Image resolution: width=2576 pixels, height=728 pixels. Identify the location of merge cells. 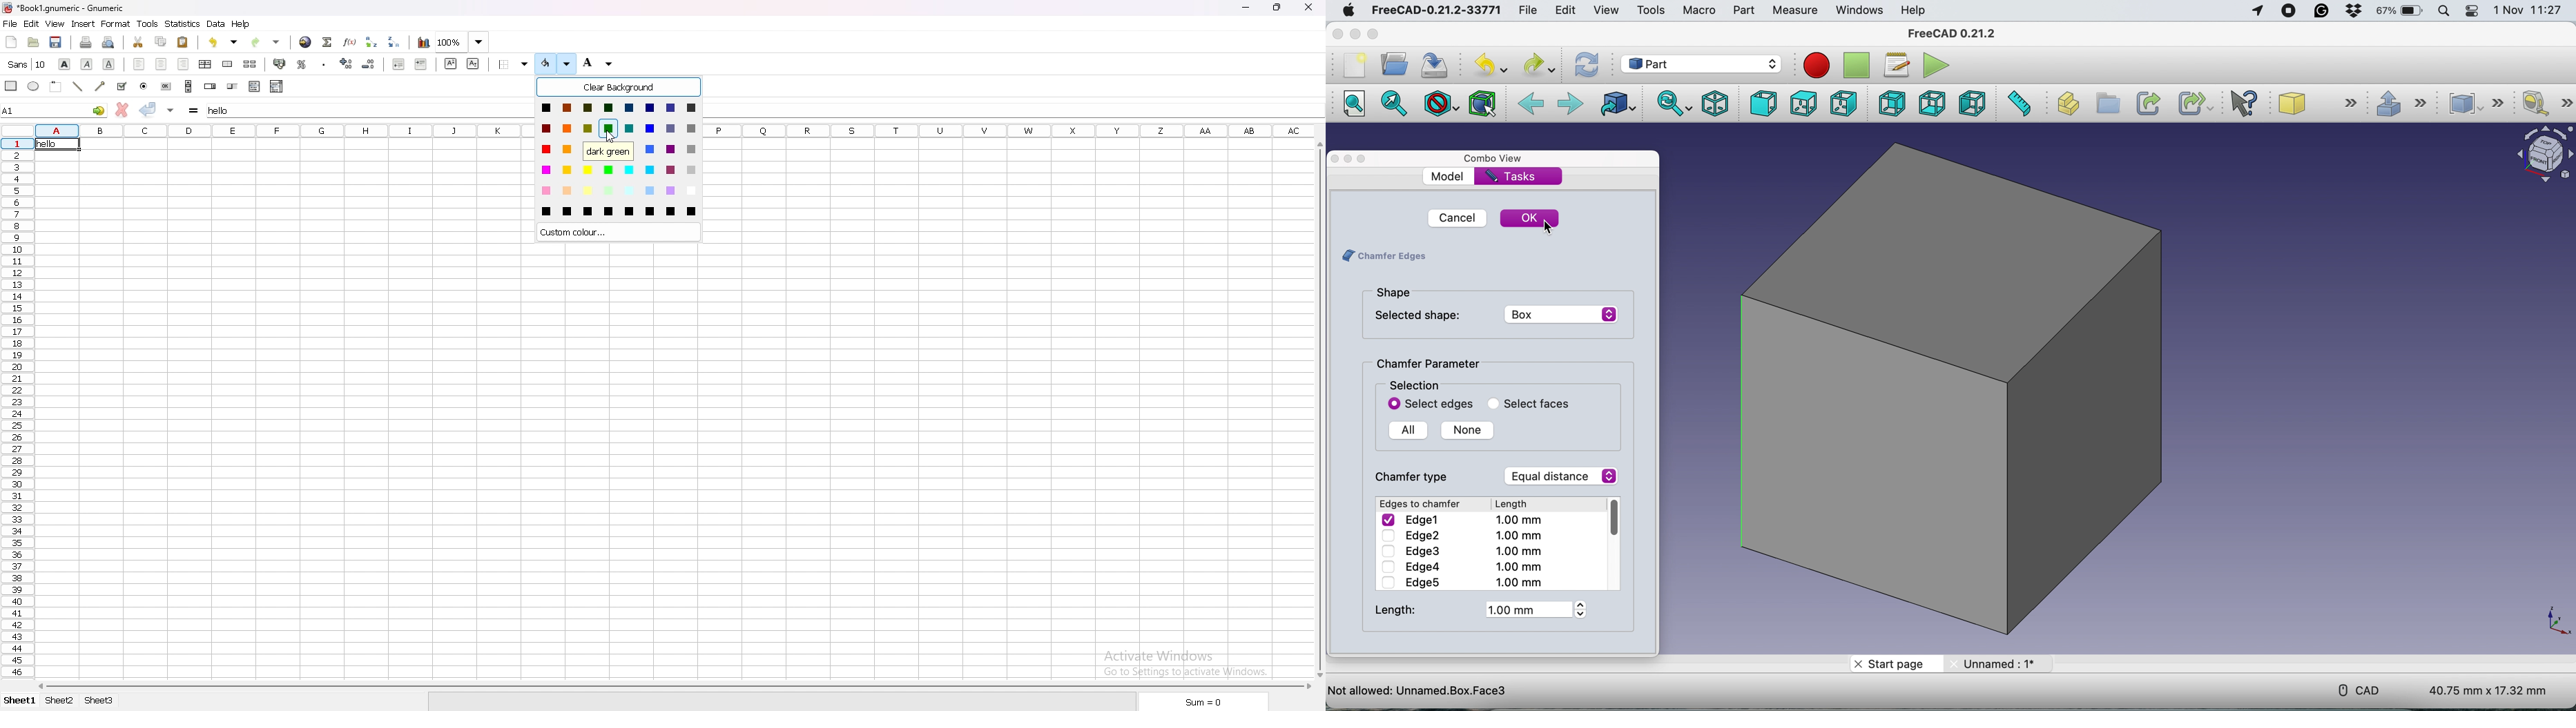
(228, 64).